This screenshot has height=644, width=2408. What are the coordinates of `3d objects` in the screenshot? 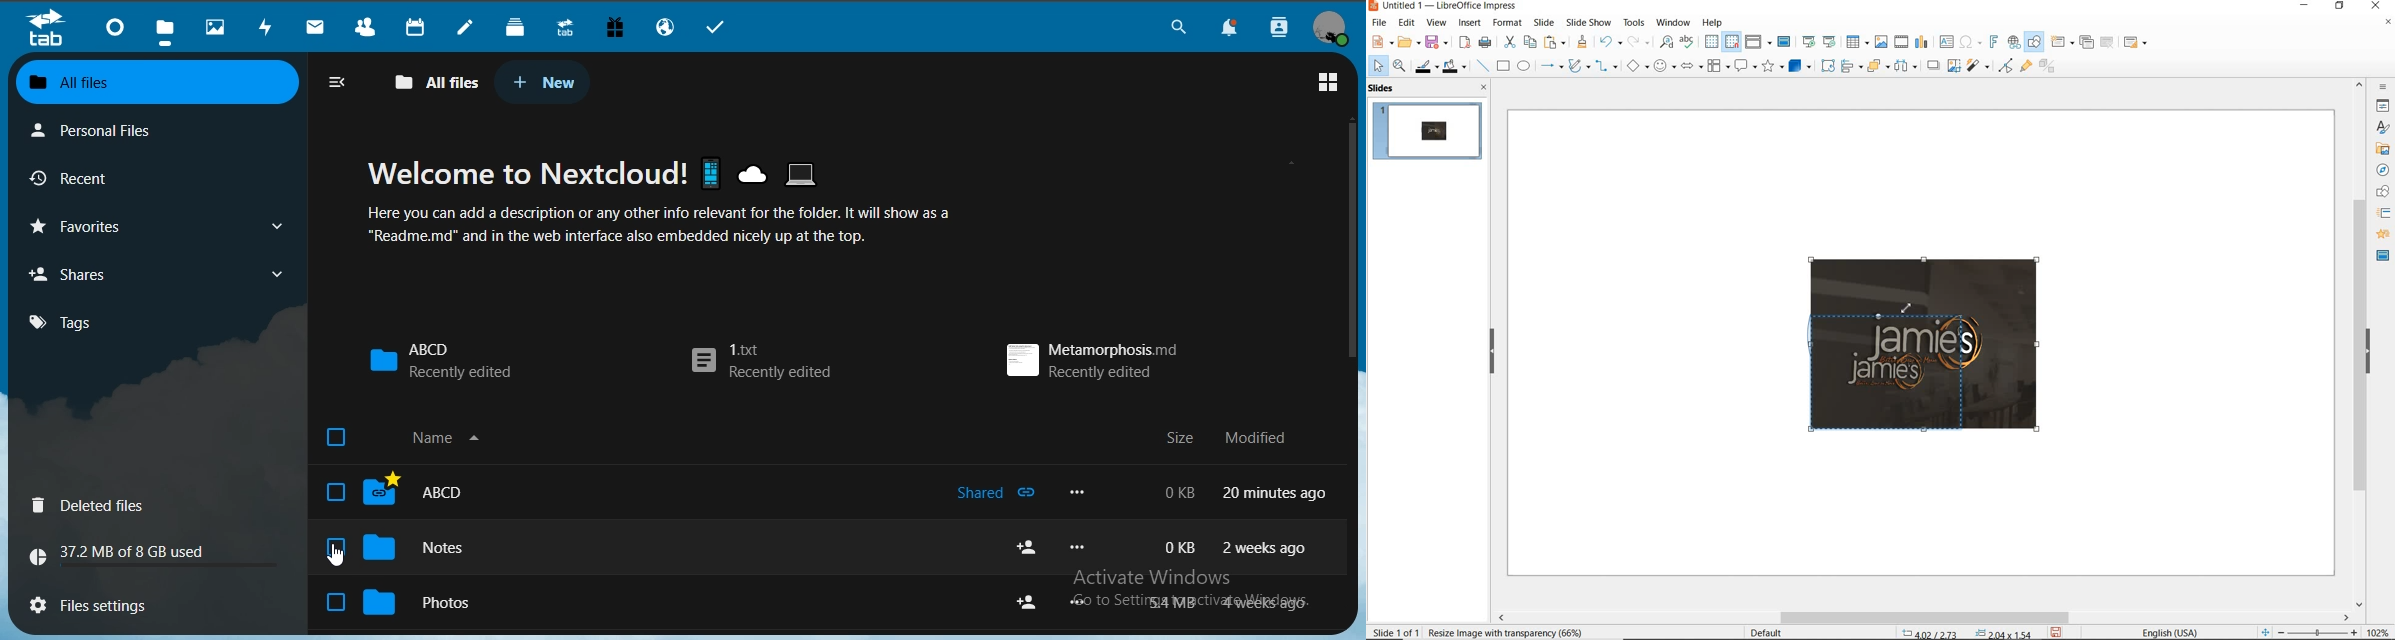 It's located at (1801, 66).